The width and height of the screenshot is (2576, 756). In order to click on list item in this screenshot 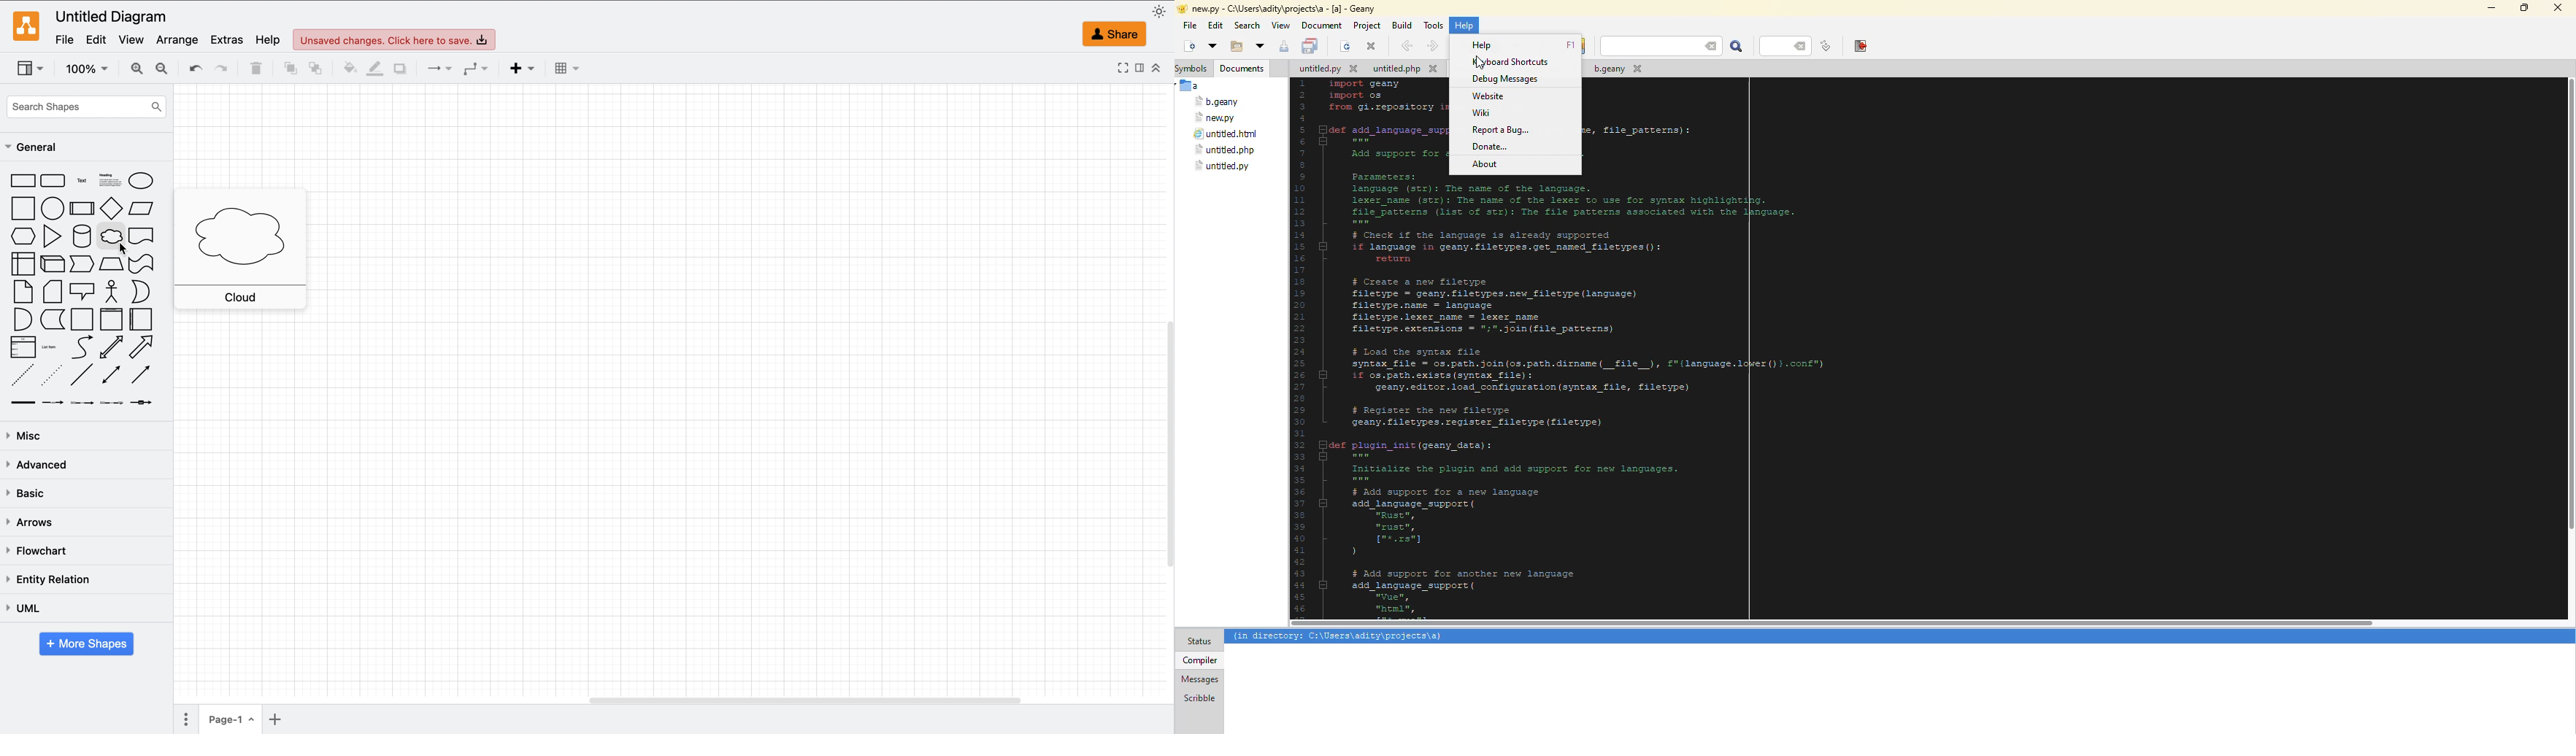, I will do `click(53, 347)`.